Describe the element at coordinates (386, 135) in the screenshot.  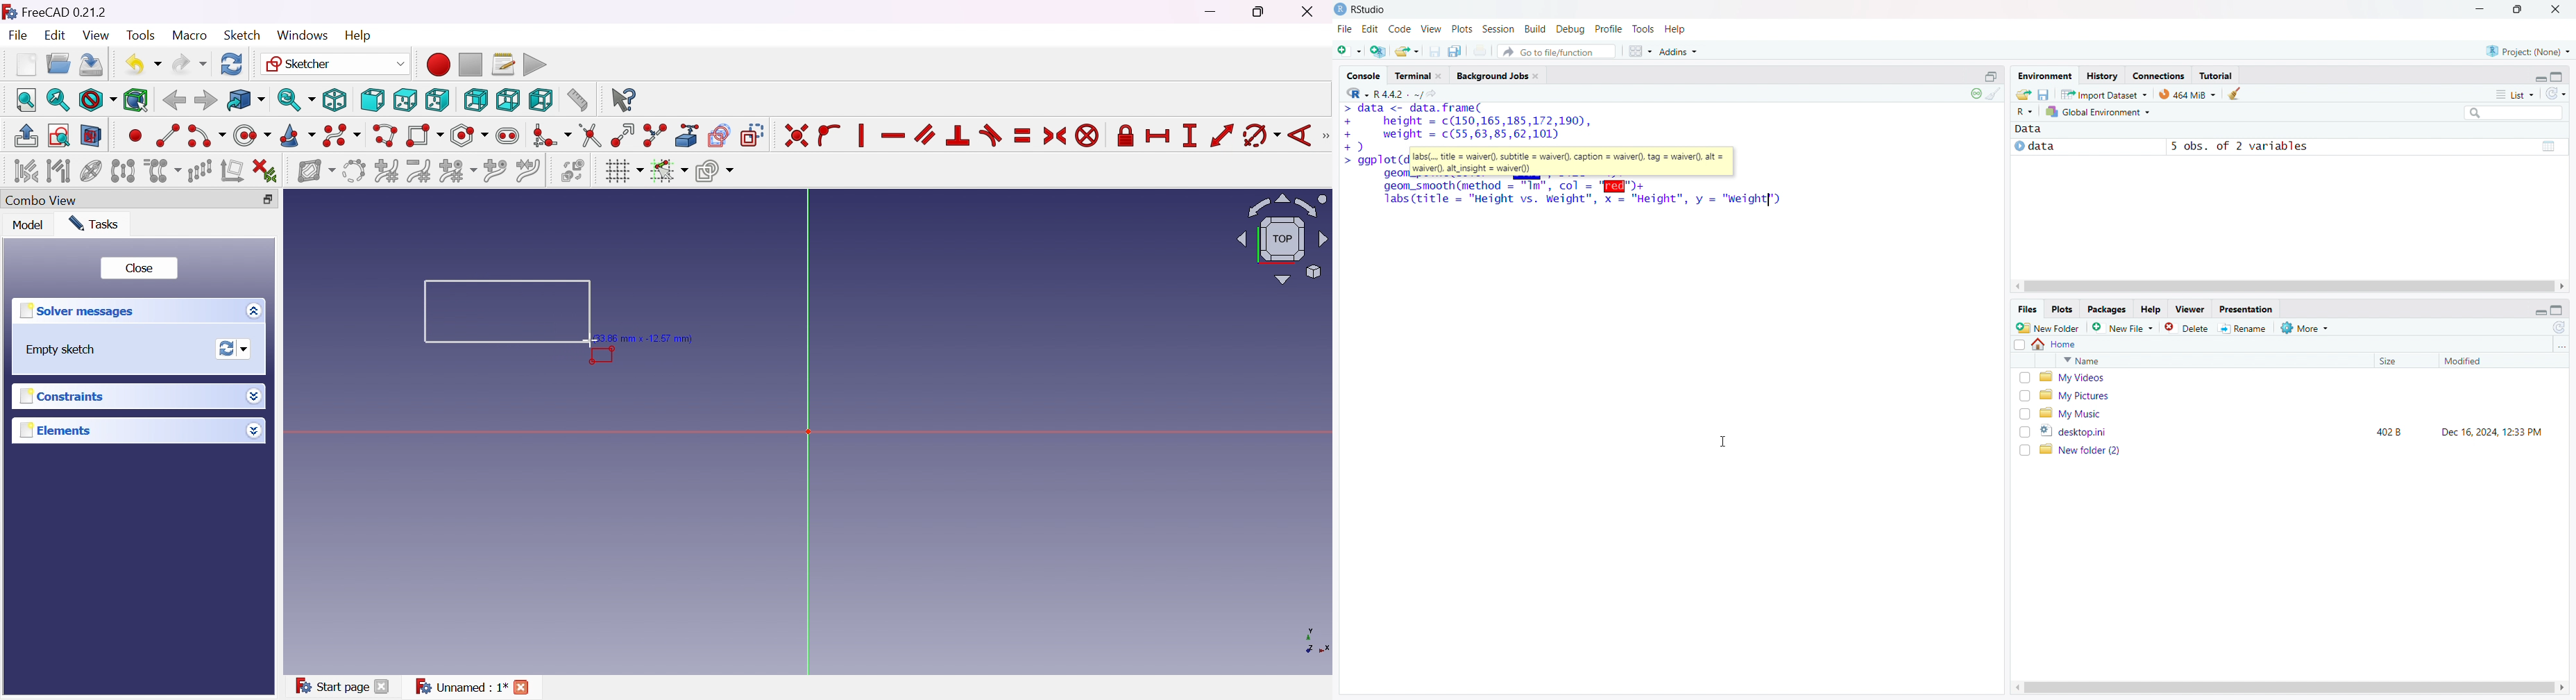
I see `Create polyline` at that location.